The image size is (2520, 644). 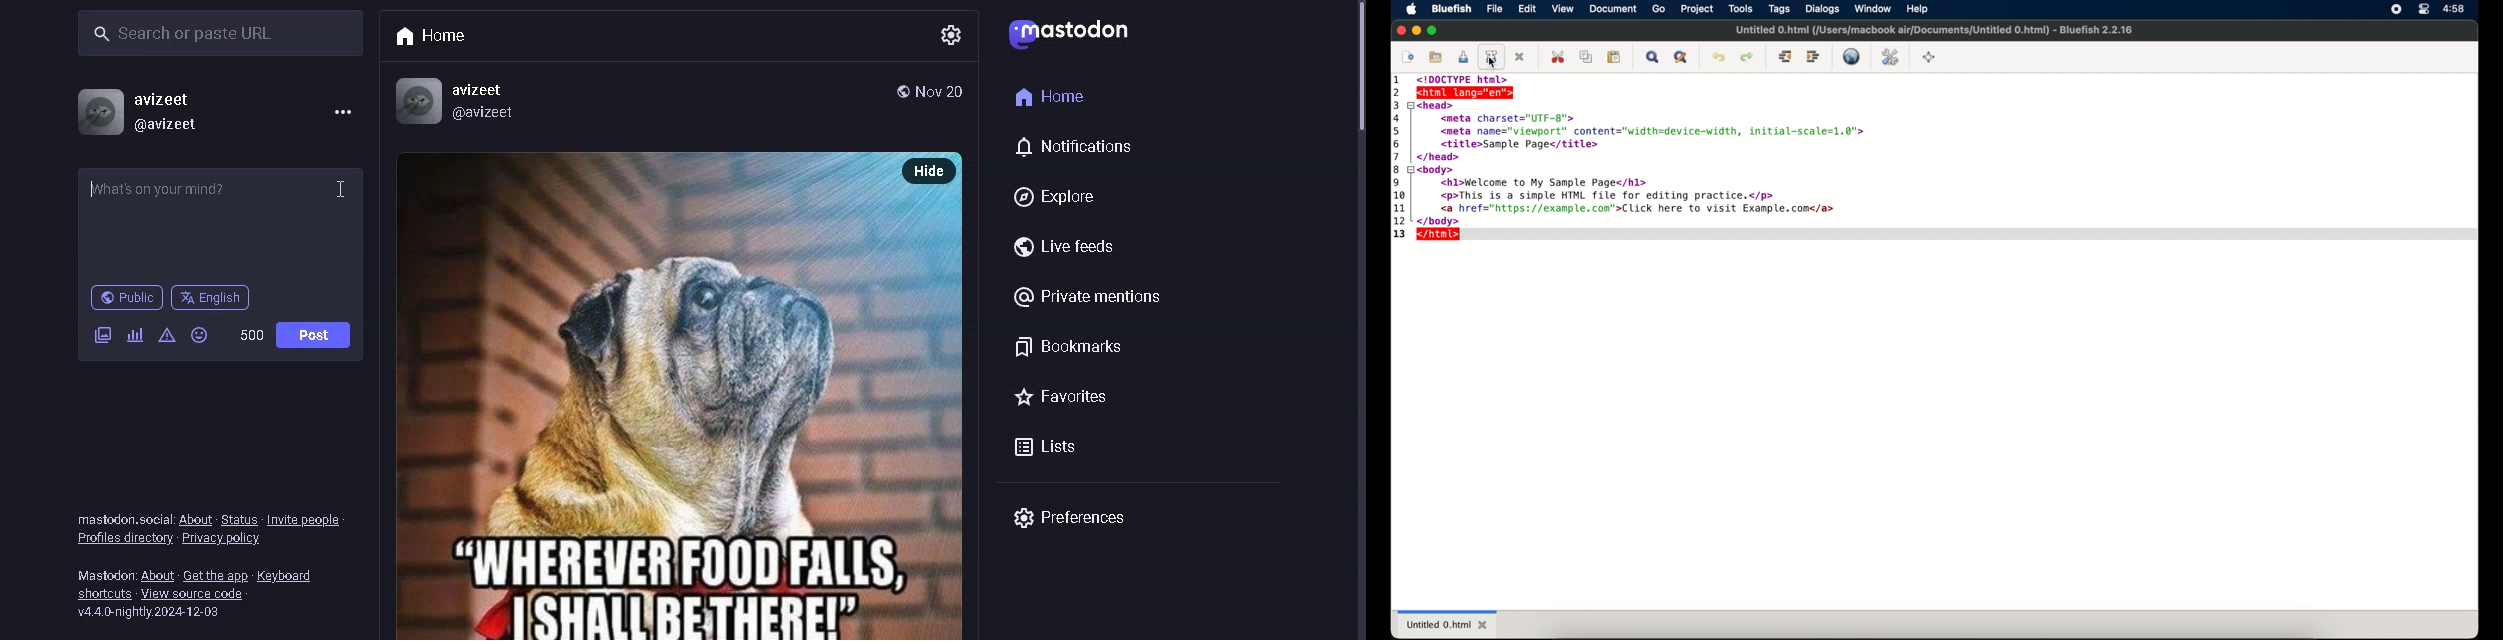 What do you see at coordinates (1614, 9) in the screenshot?
I see `document` at bounding box center [1614, 9].